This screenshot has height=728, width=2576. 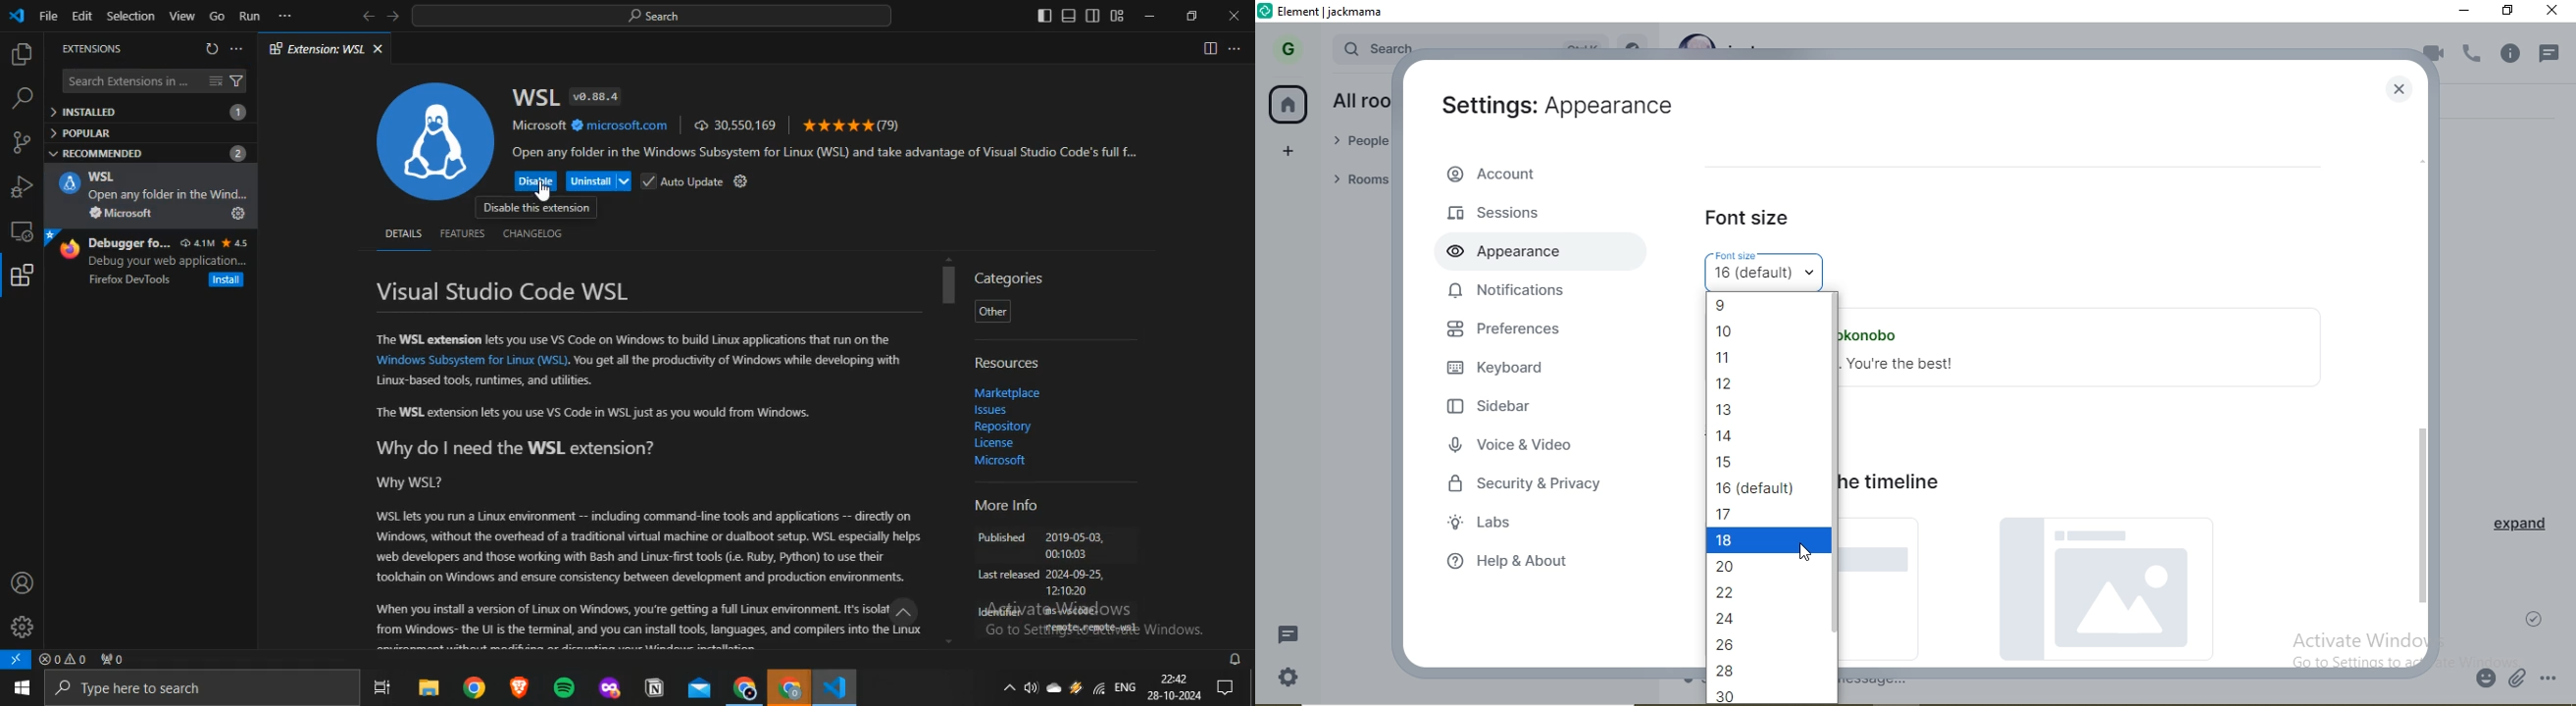 I want to click on task view, so click(x=383, y=686).